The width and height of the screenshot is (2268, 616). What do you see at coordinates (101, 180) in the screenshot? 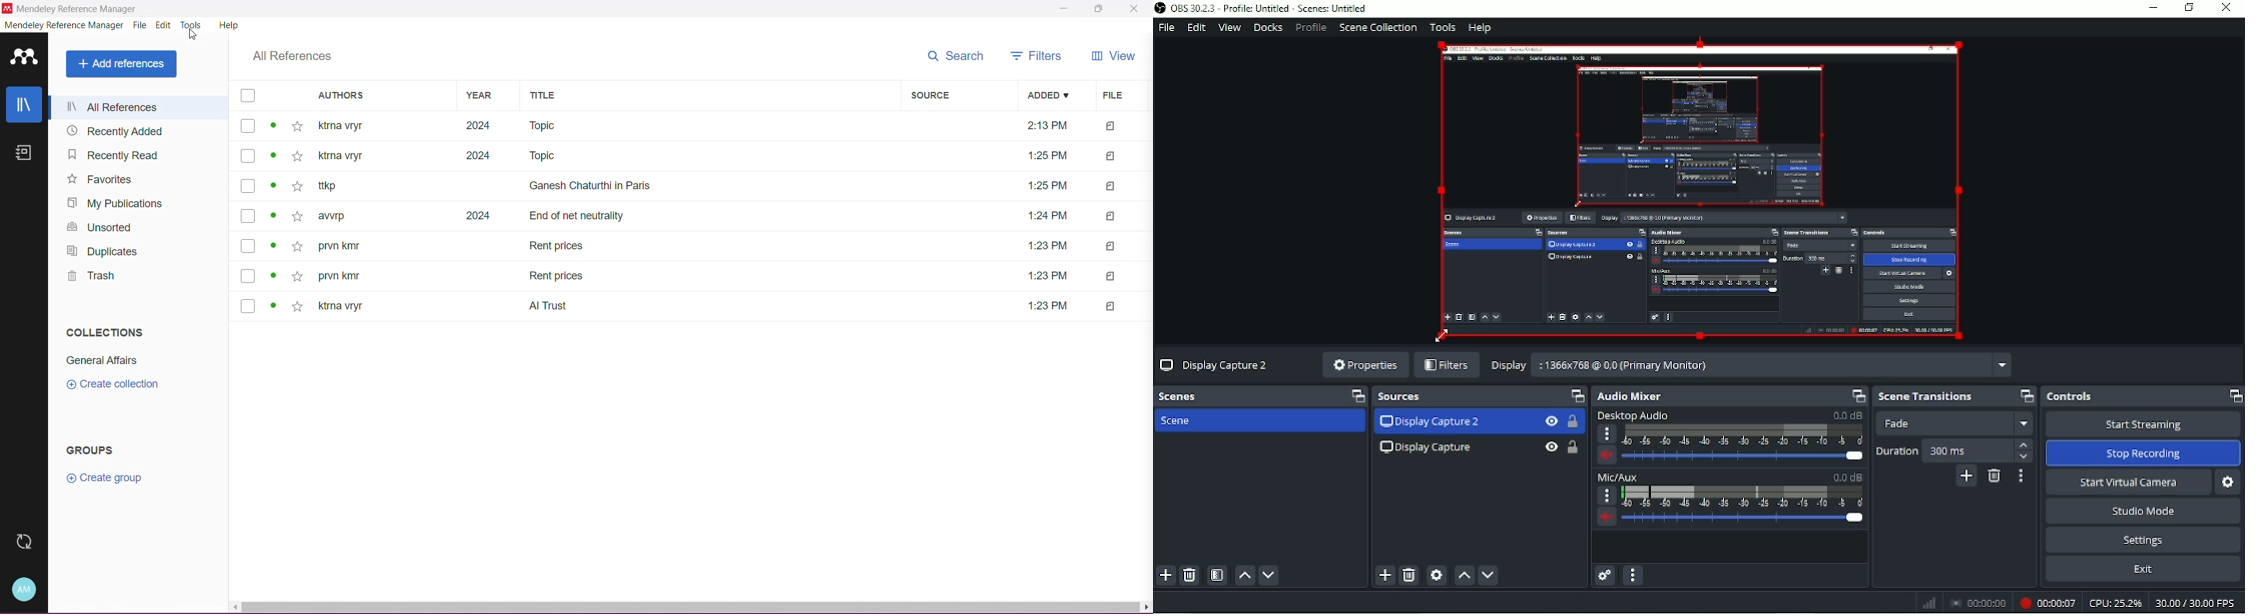
I see `Favorites` at bounding box center [101, 180].